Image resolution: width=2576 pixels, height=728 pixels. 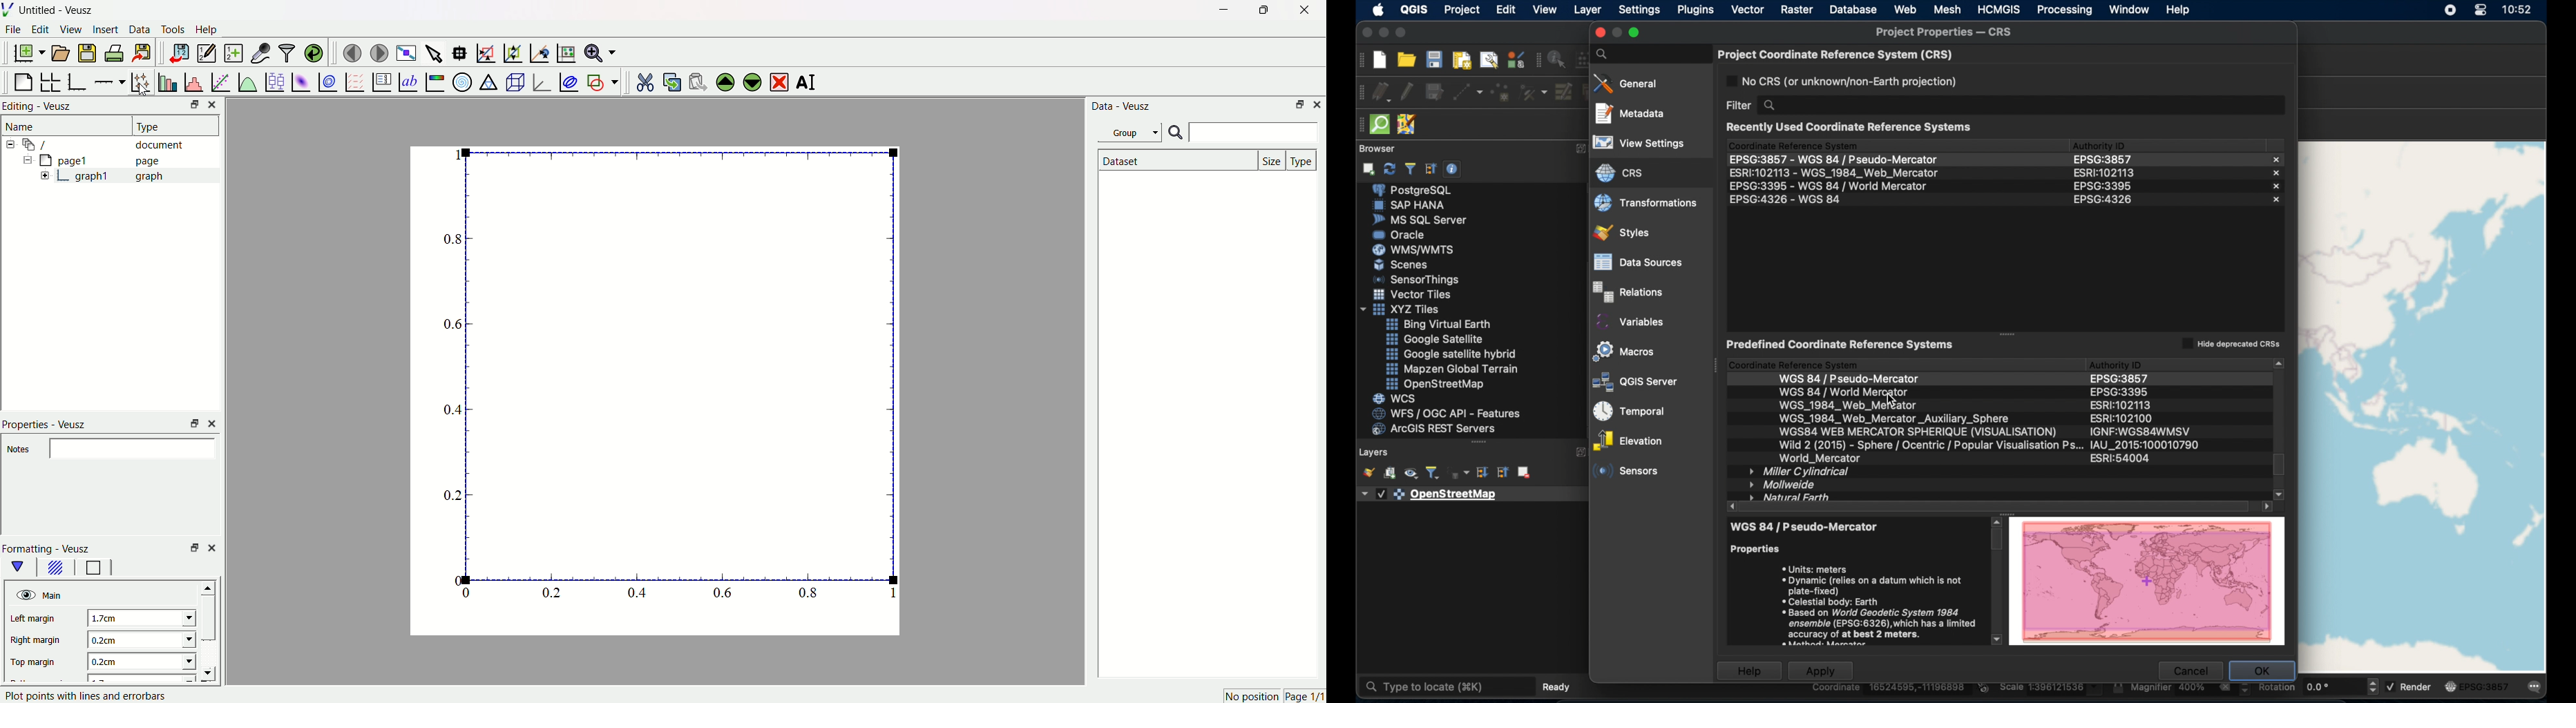 I want to click on hide/unhide, so click(x=24, y=595).